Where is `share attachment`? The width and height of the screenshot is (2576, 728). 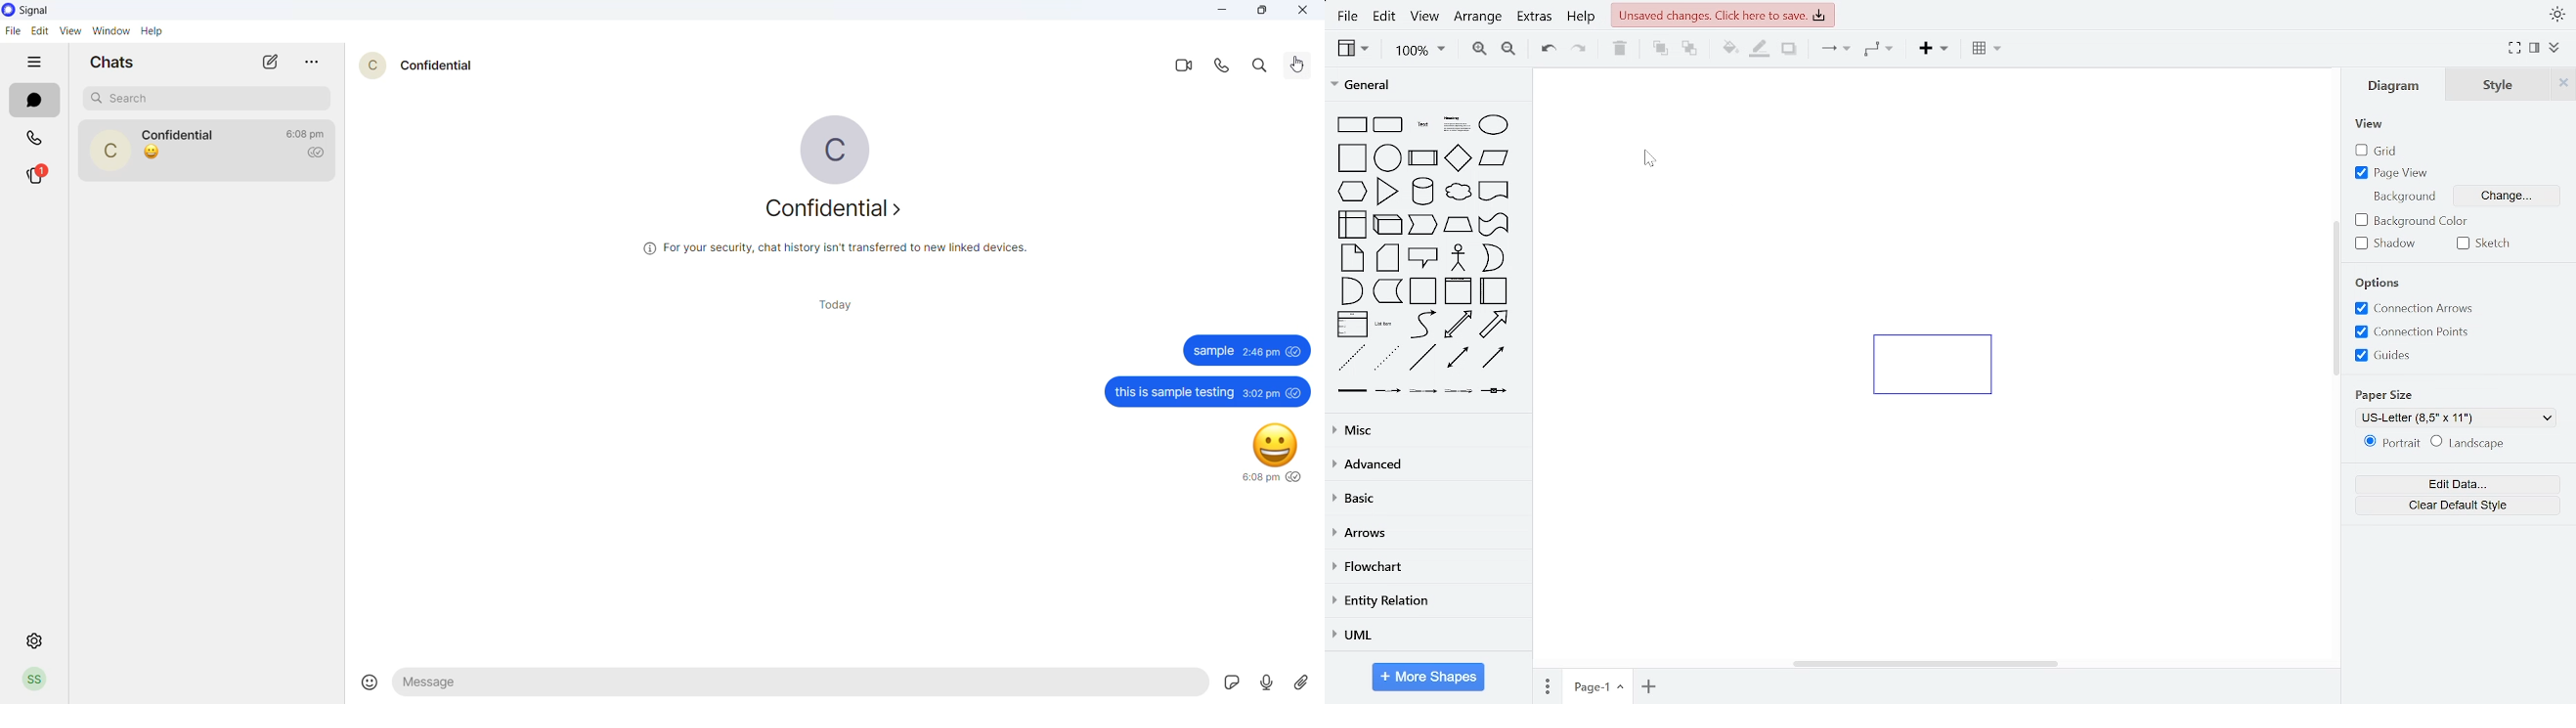 share attachment is located at coordinates (1304, 682).